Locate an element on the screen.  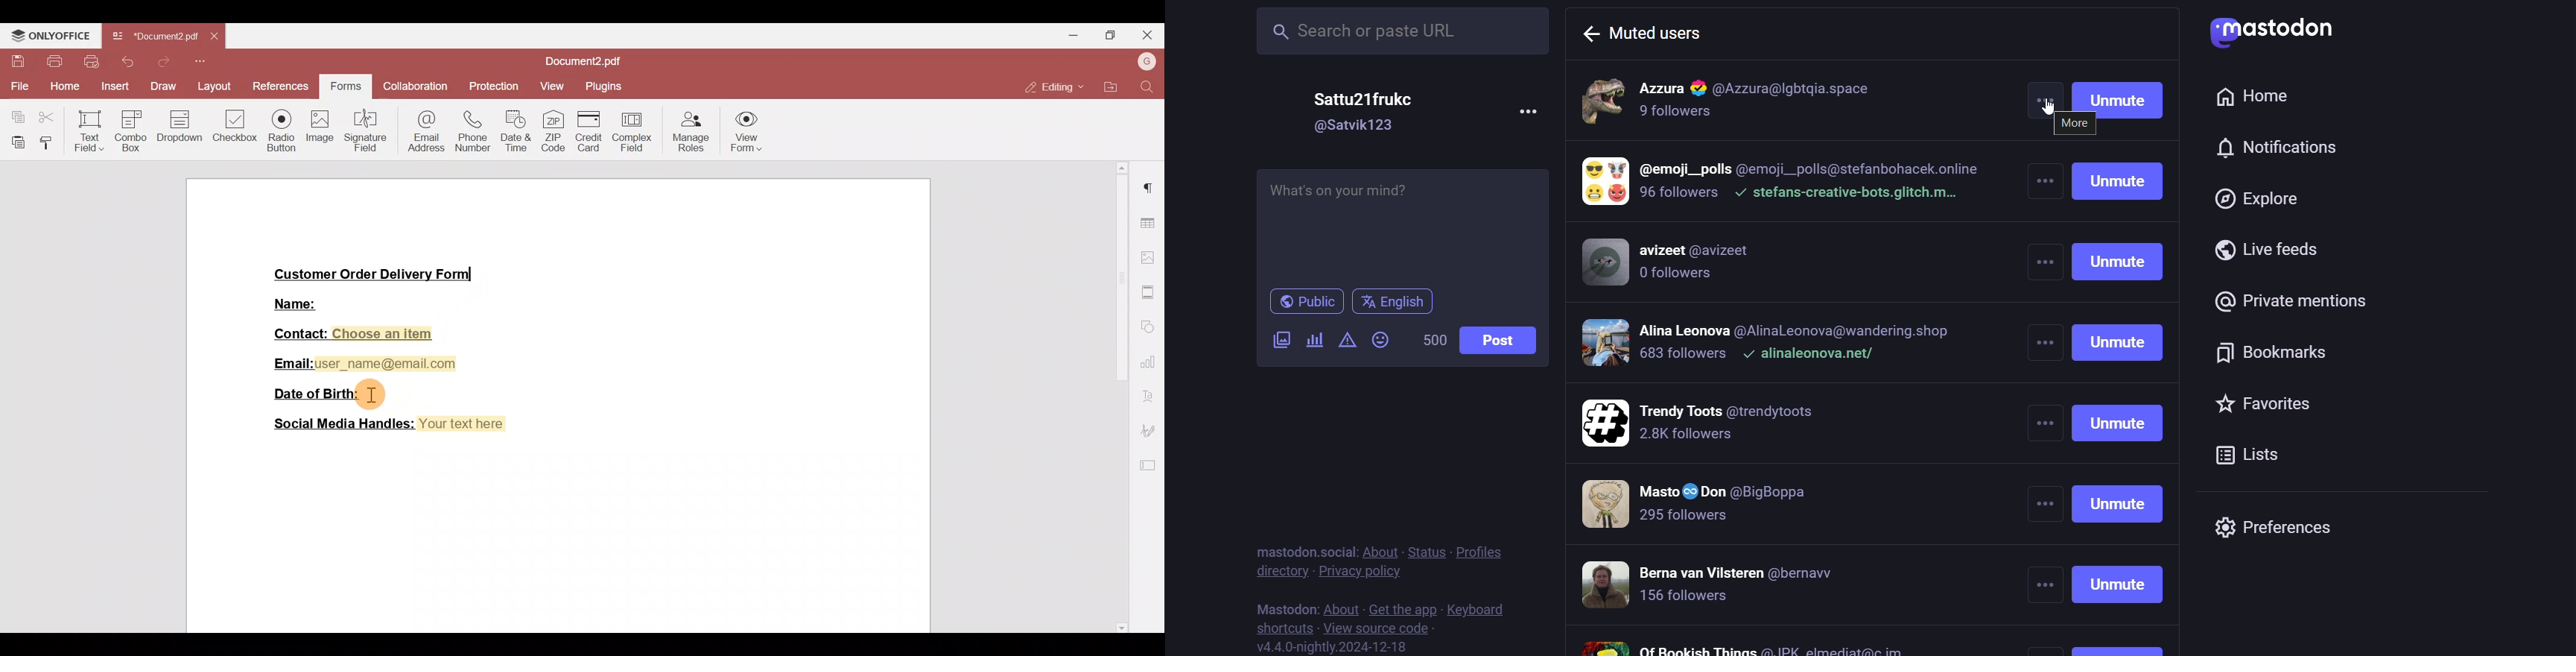
about is located at coordinates (1381, 551).